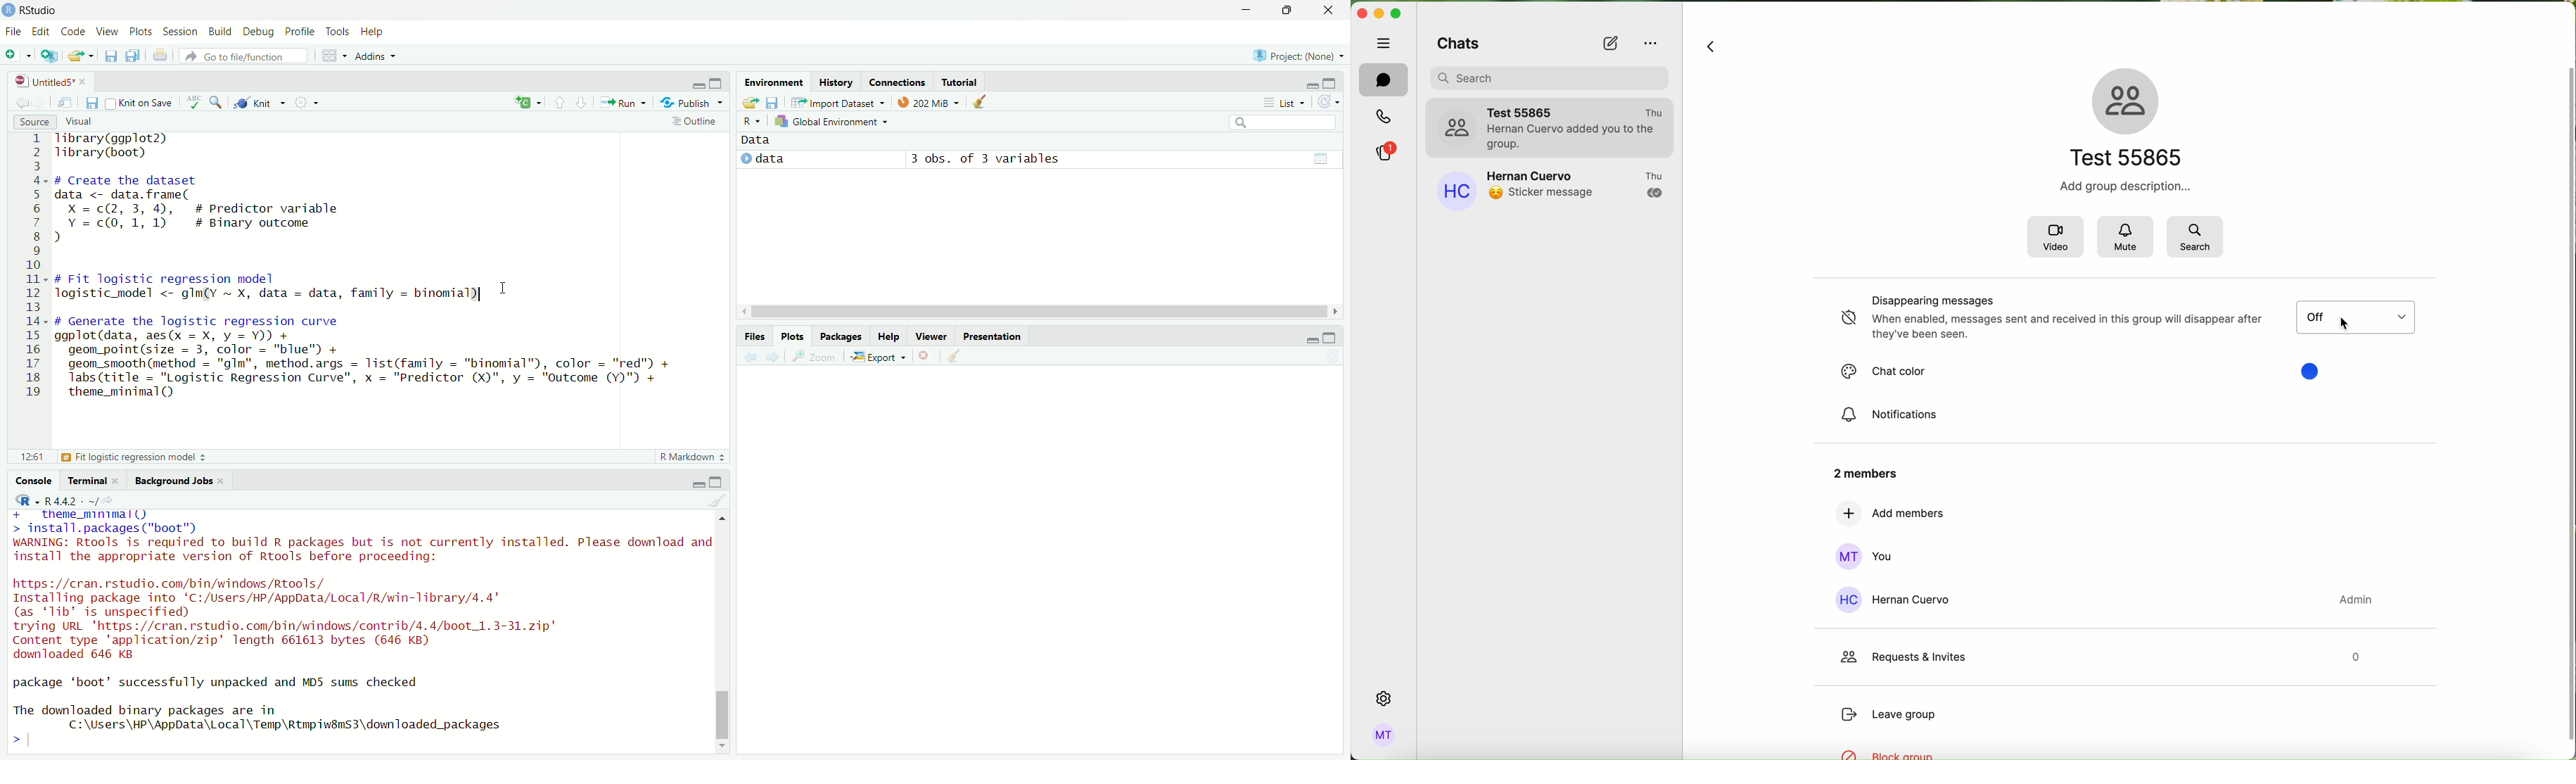  What do you see at coordinates (307, 101) in the screenshot?
I see `More options` at bounding box center [307, 101].